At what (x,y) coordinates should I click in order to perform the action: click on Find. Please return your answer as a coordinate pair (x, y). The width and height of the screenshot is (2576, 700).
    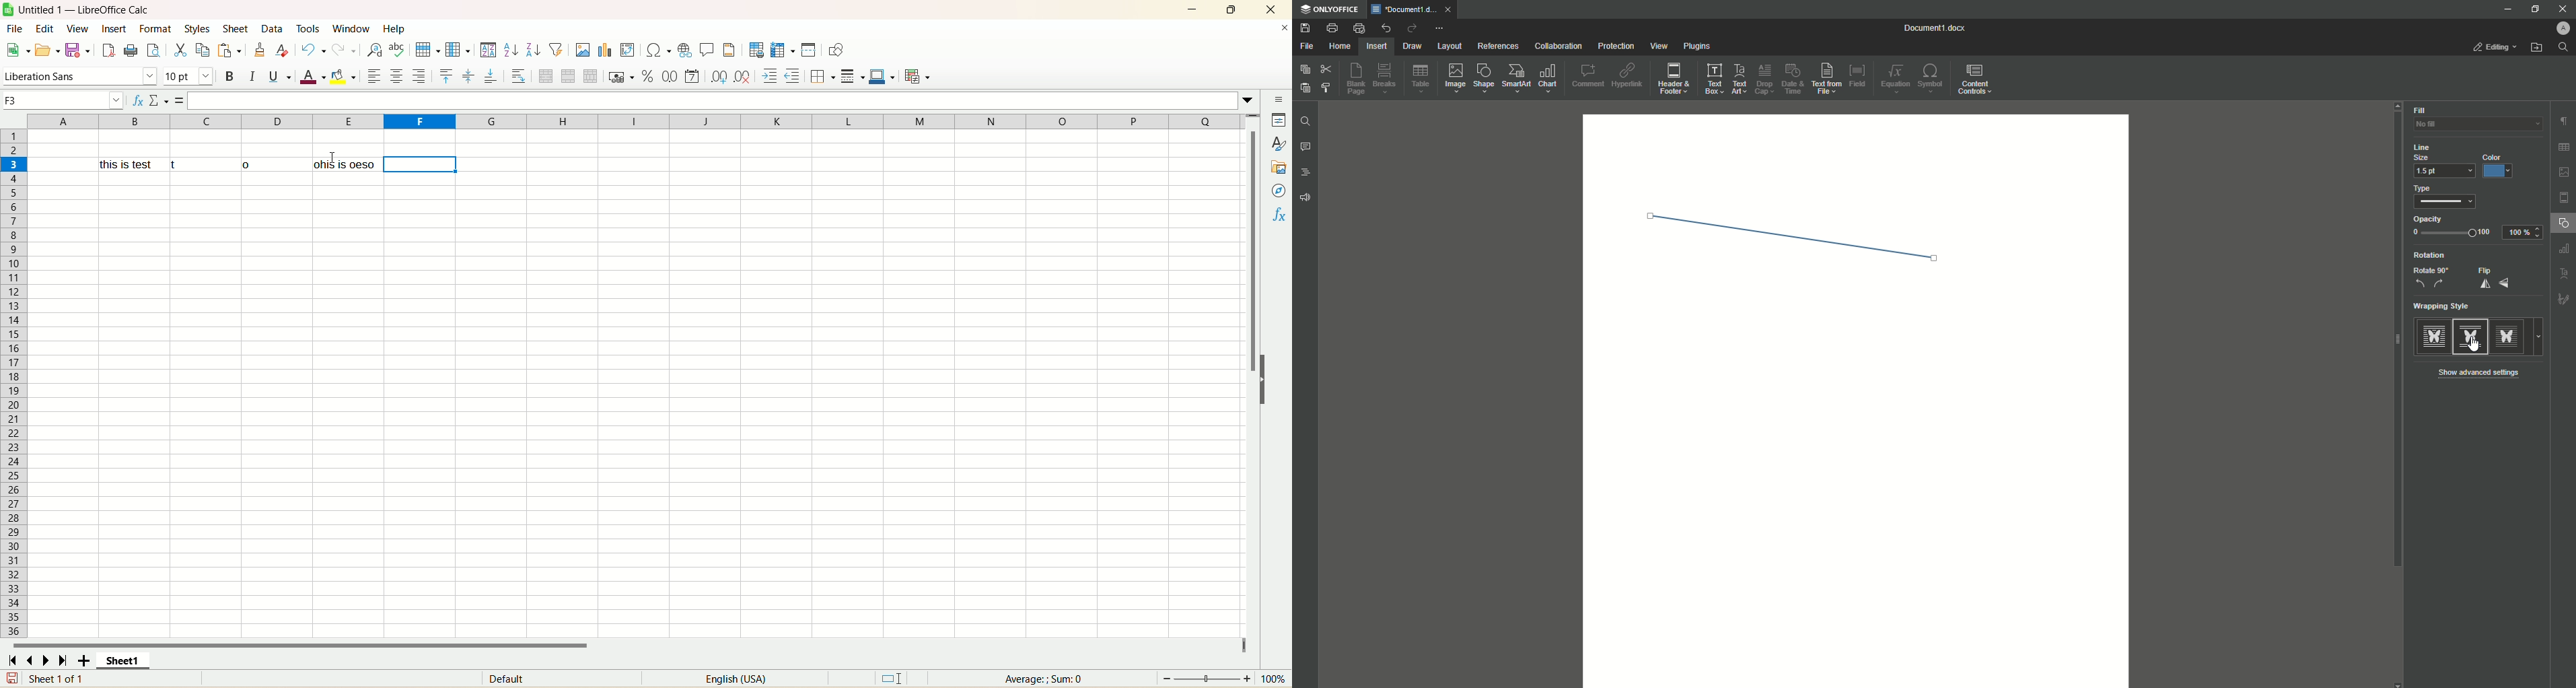
    Looking at the image, I should click on (1305, 121).